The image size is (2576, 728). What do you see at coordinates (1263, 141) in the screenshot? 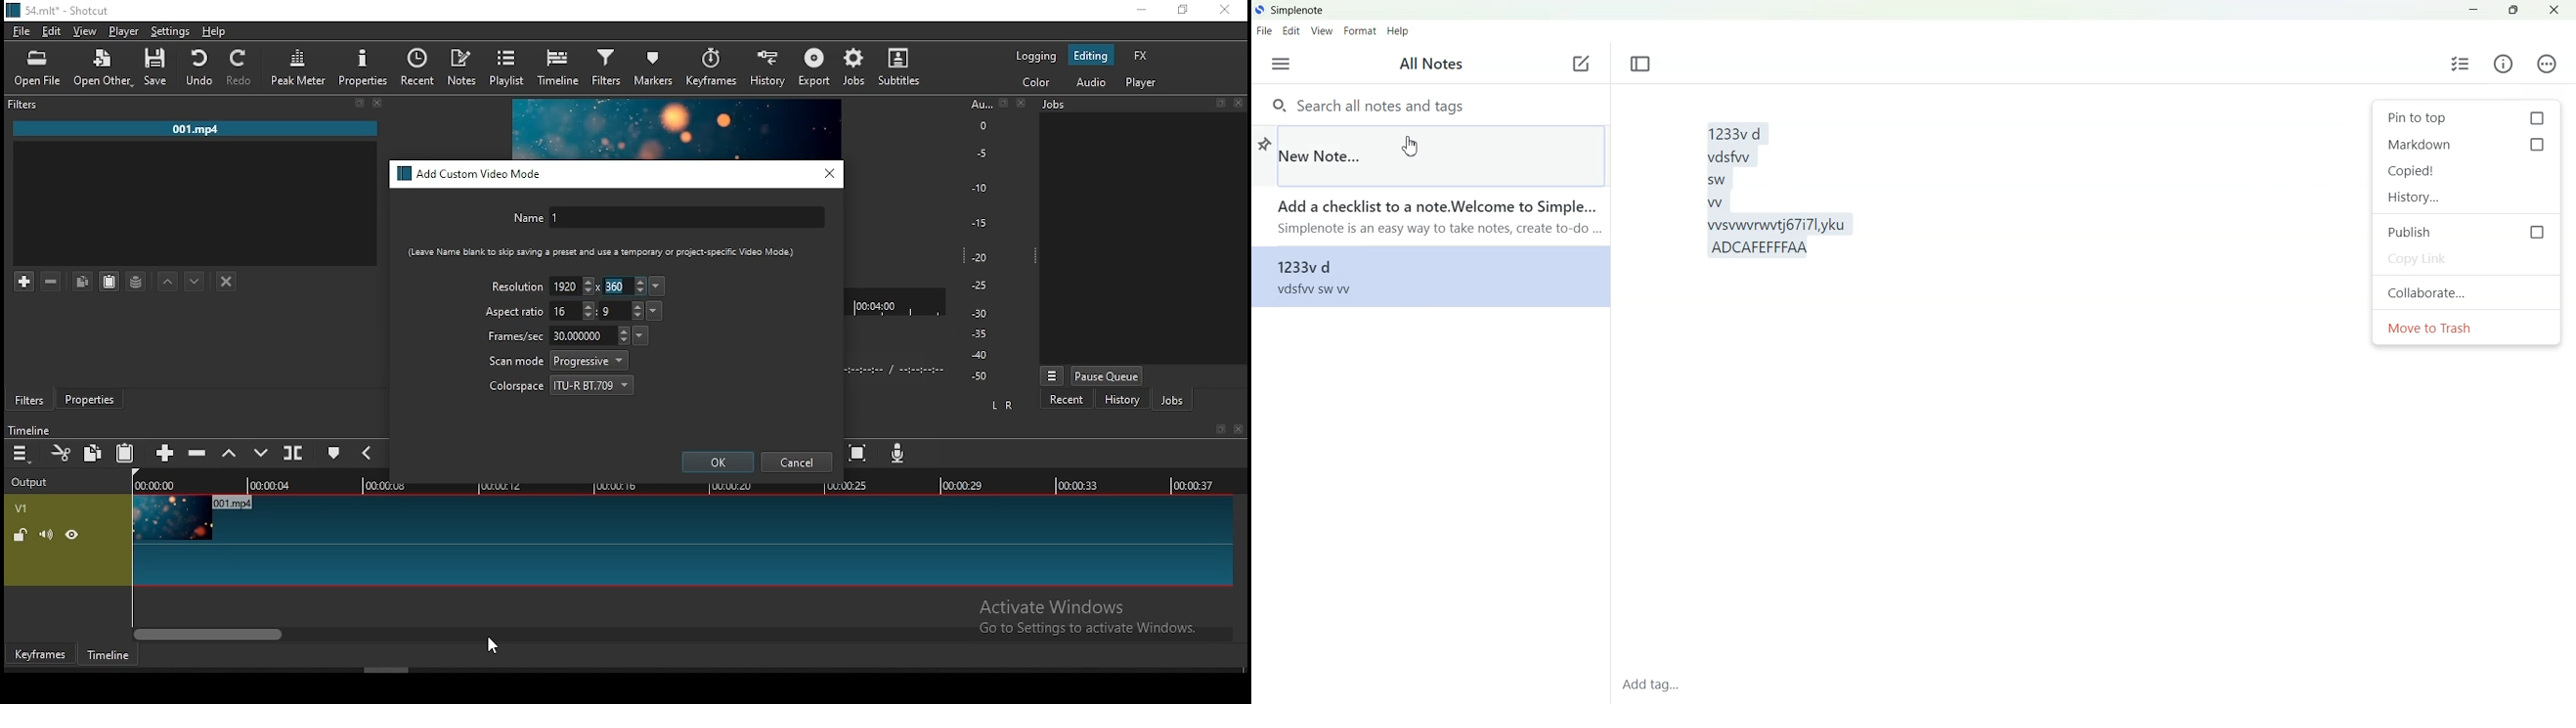
I see `Pin to file` at bounding box center [1263, 141].